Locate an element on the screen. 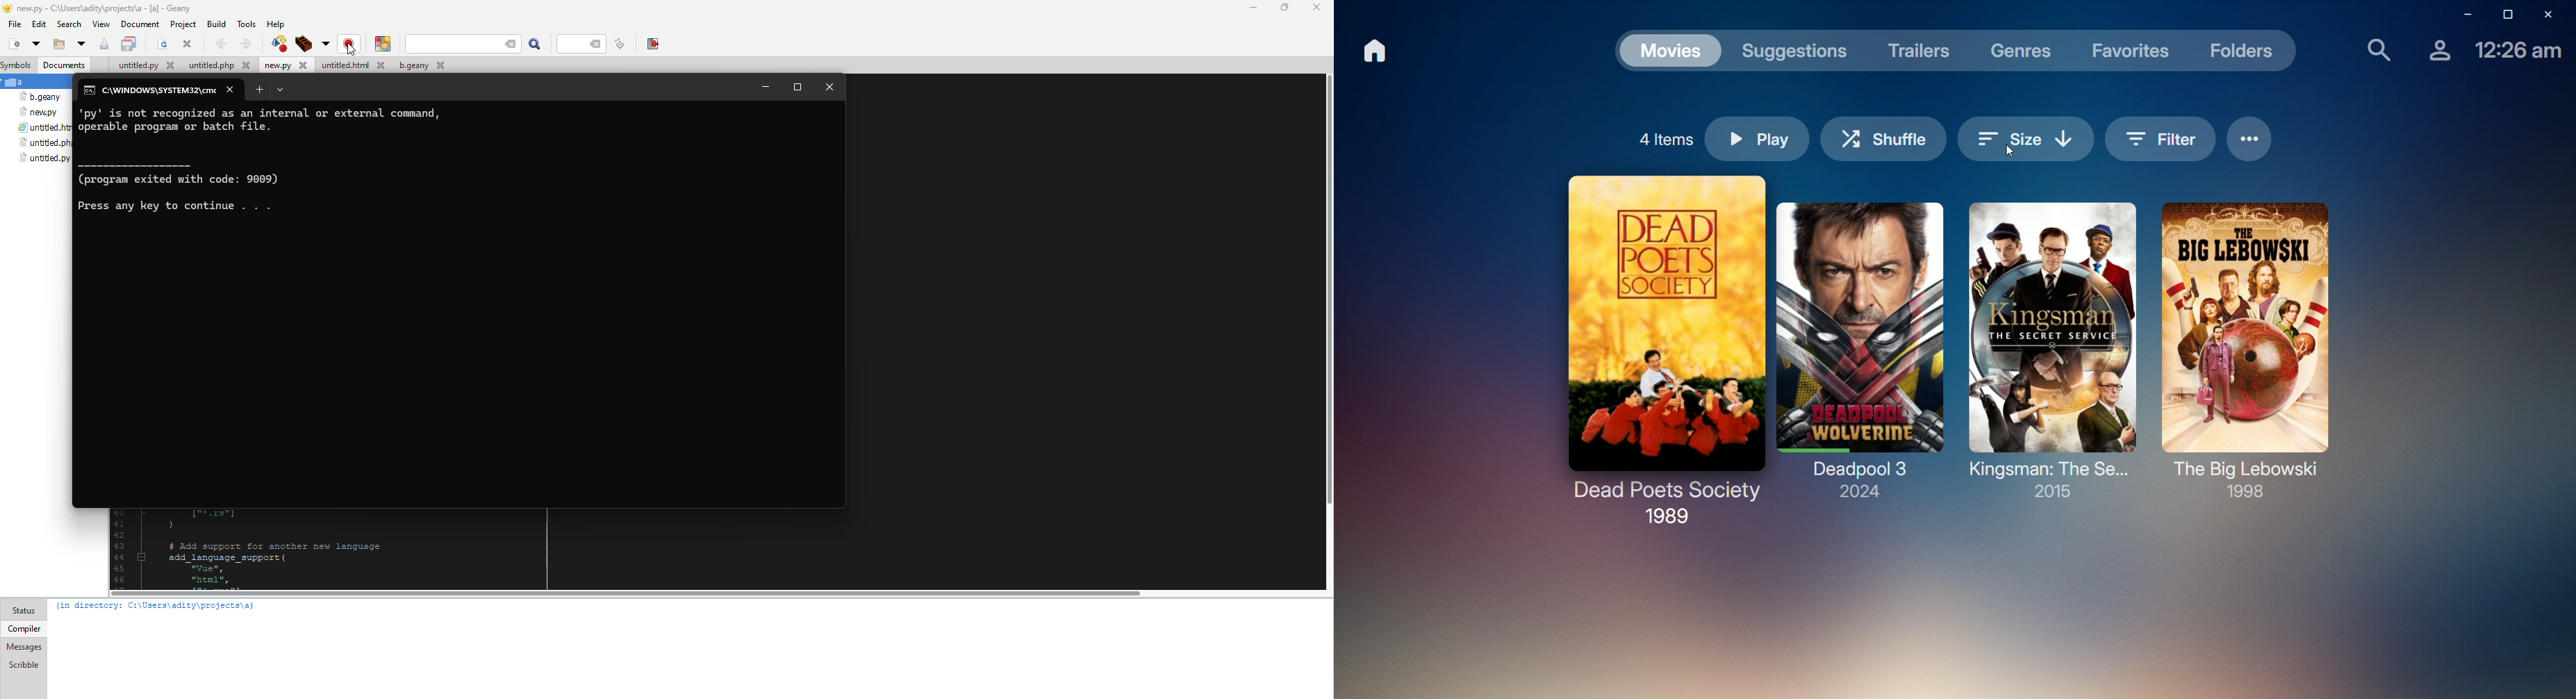 The height and width of the screenshot is (700, 2576). build is located at coordinates (217, 24).